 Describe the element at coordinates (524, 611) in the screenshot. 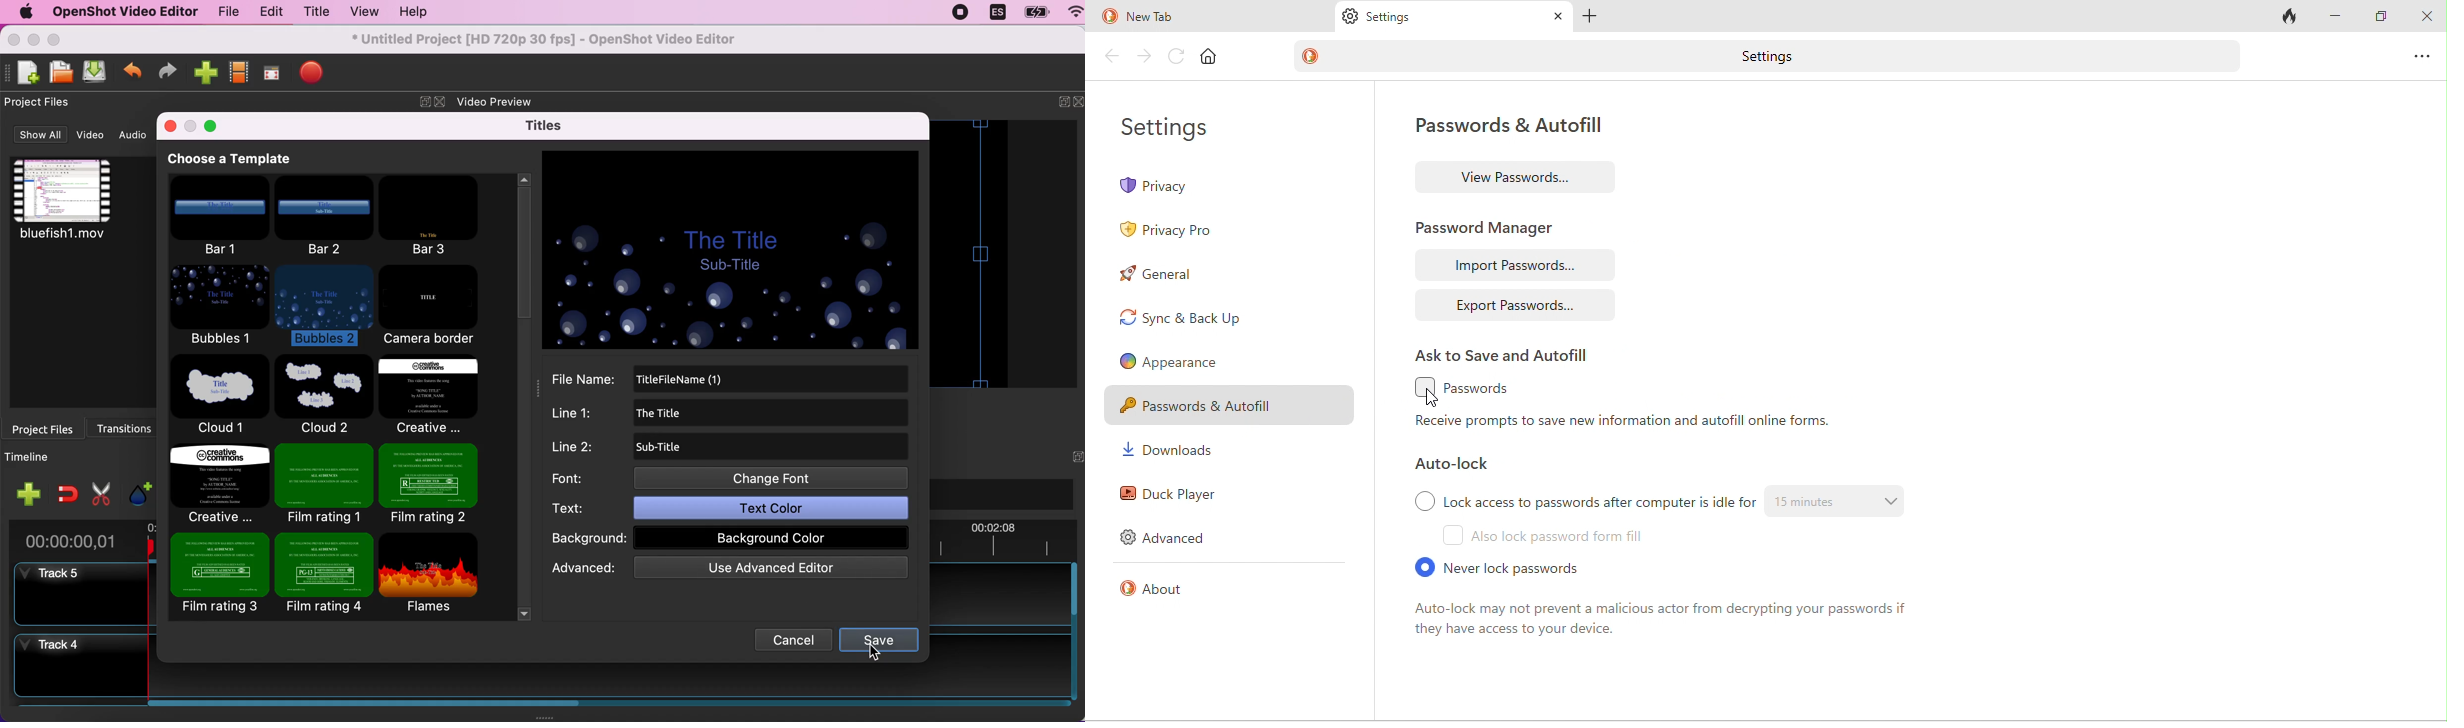

I see `move down` at that location.